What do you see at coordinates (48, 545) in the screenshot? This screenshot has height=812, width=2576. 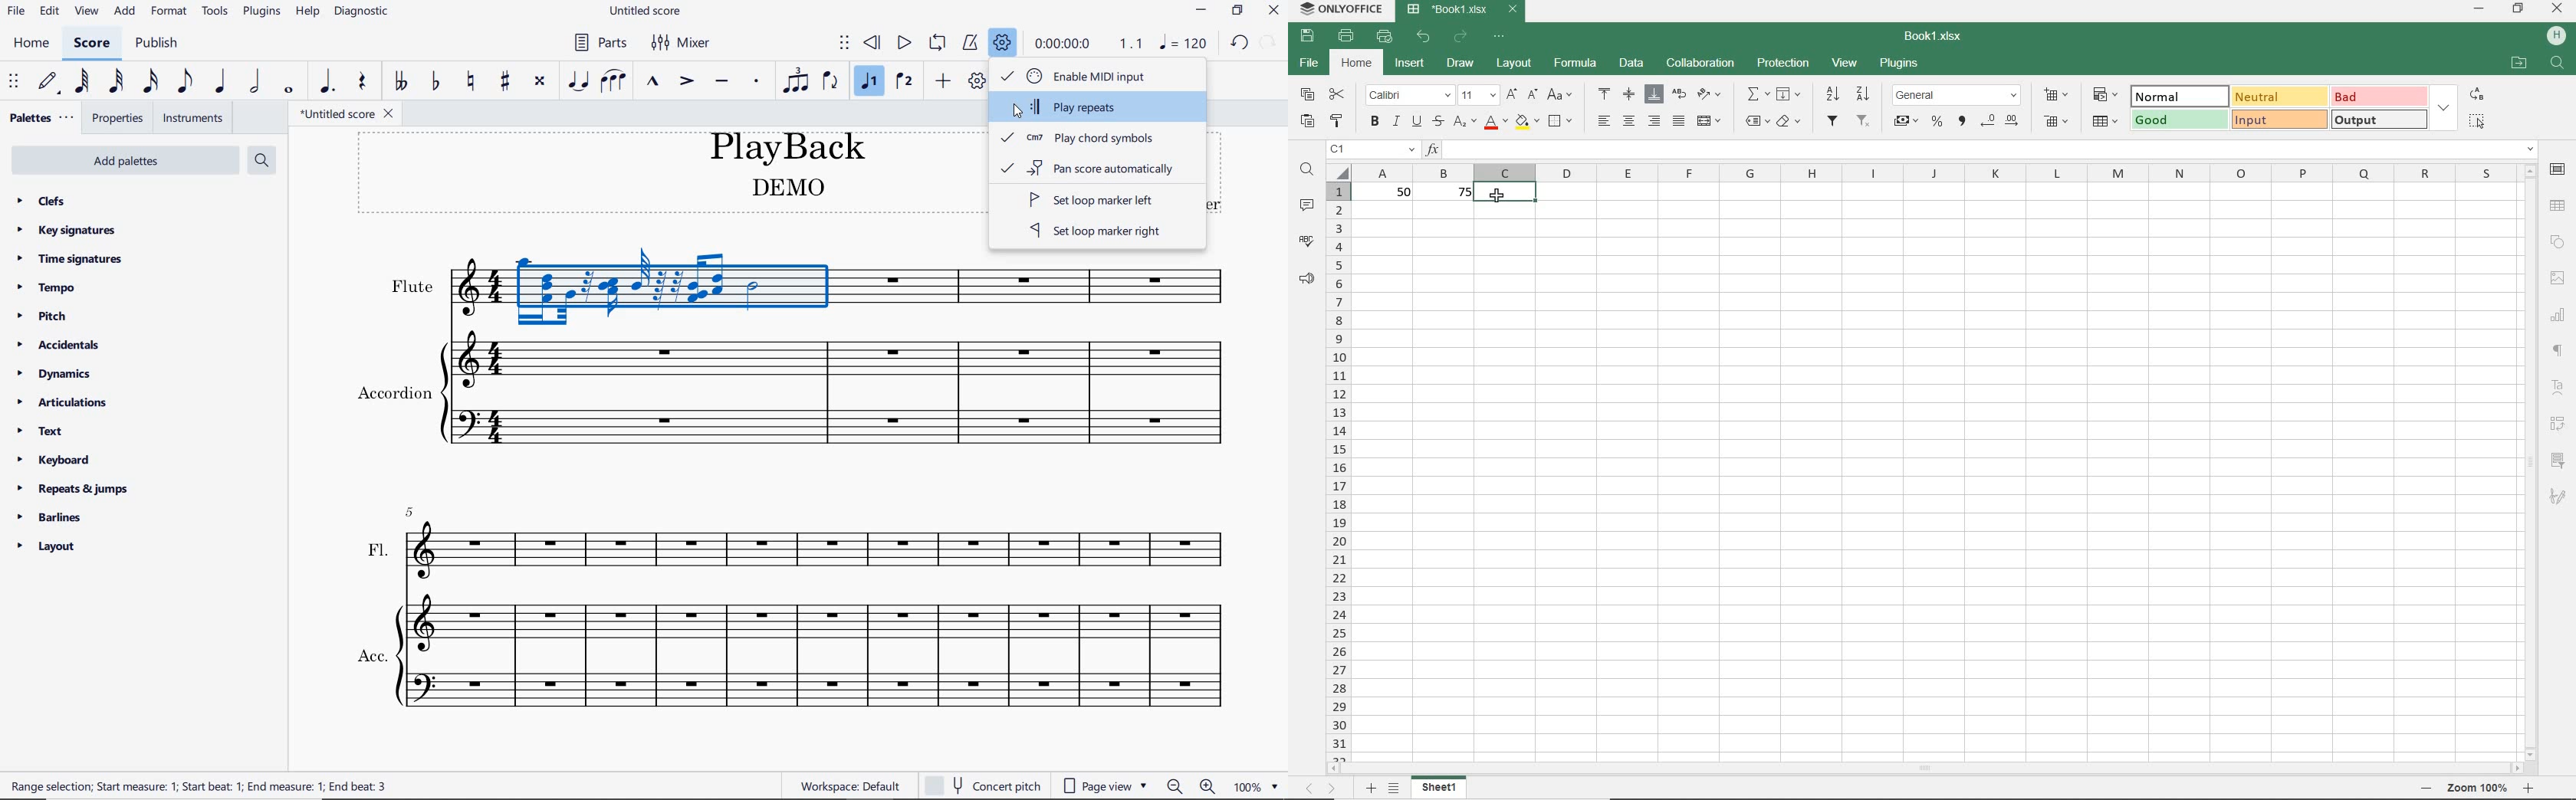 I see `layout` at bounding box center [48, 545].